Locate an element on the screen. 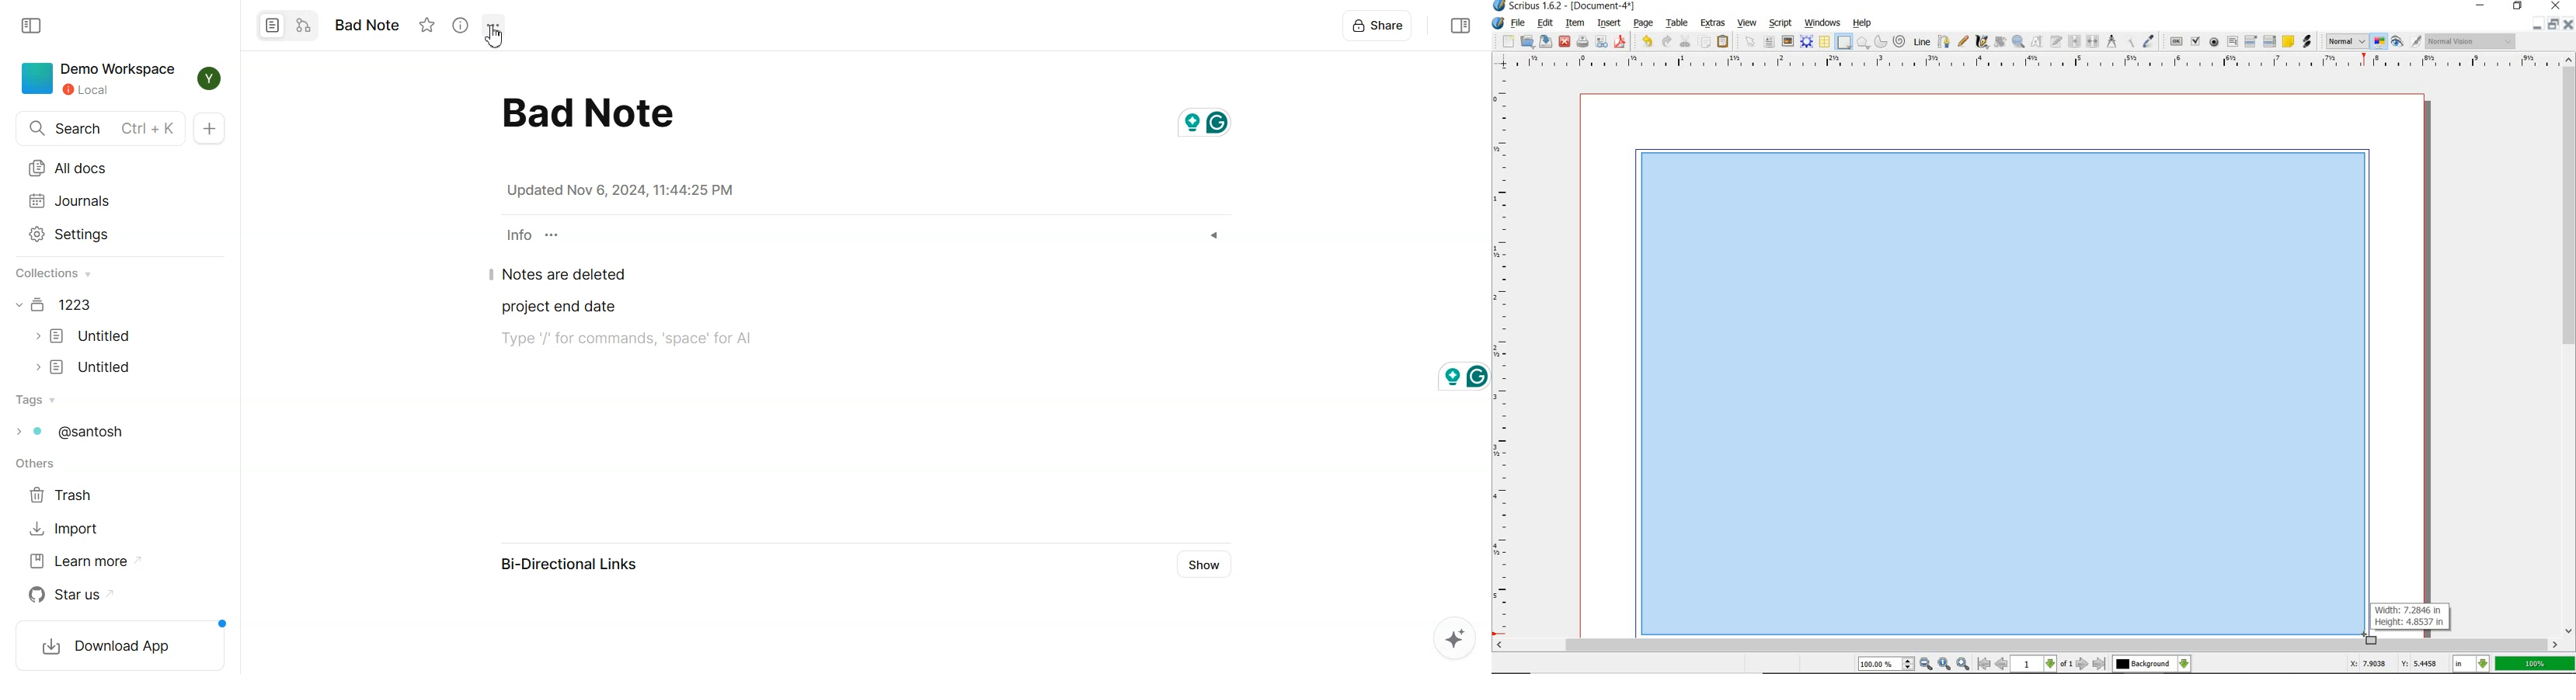  Width: 7.2846 in Height: 4.8537 in is located at coordinates (2411, 616).